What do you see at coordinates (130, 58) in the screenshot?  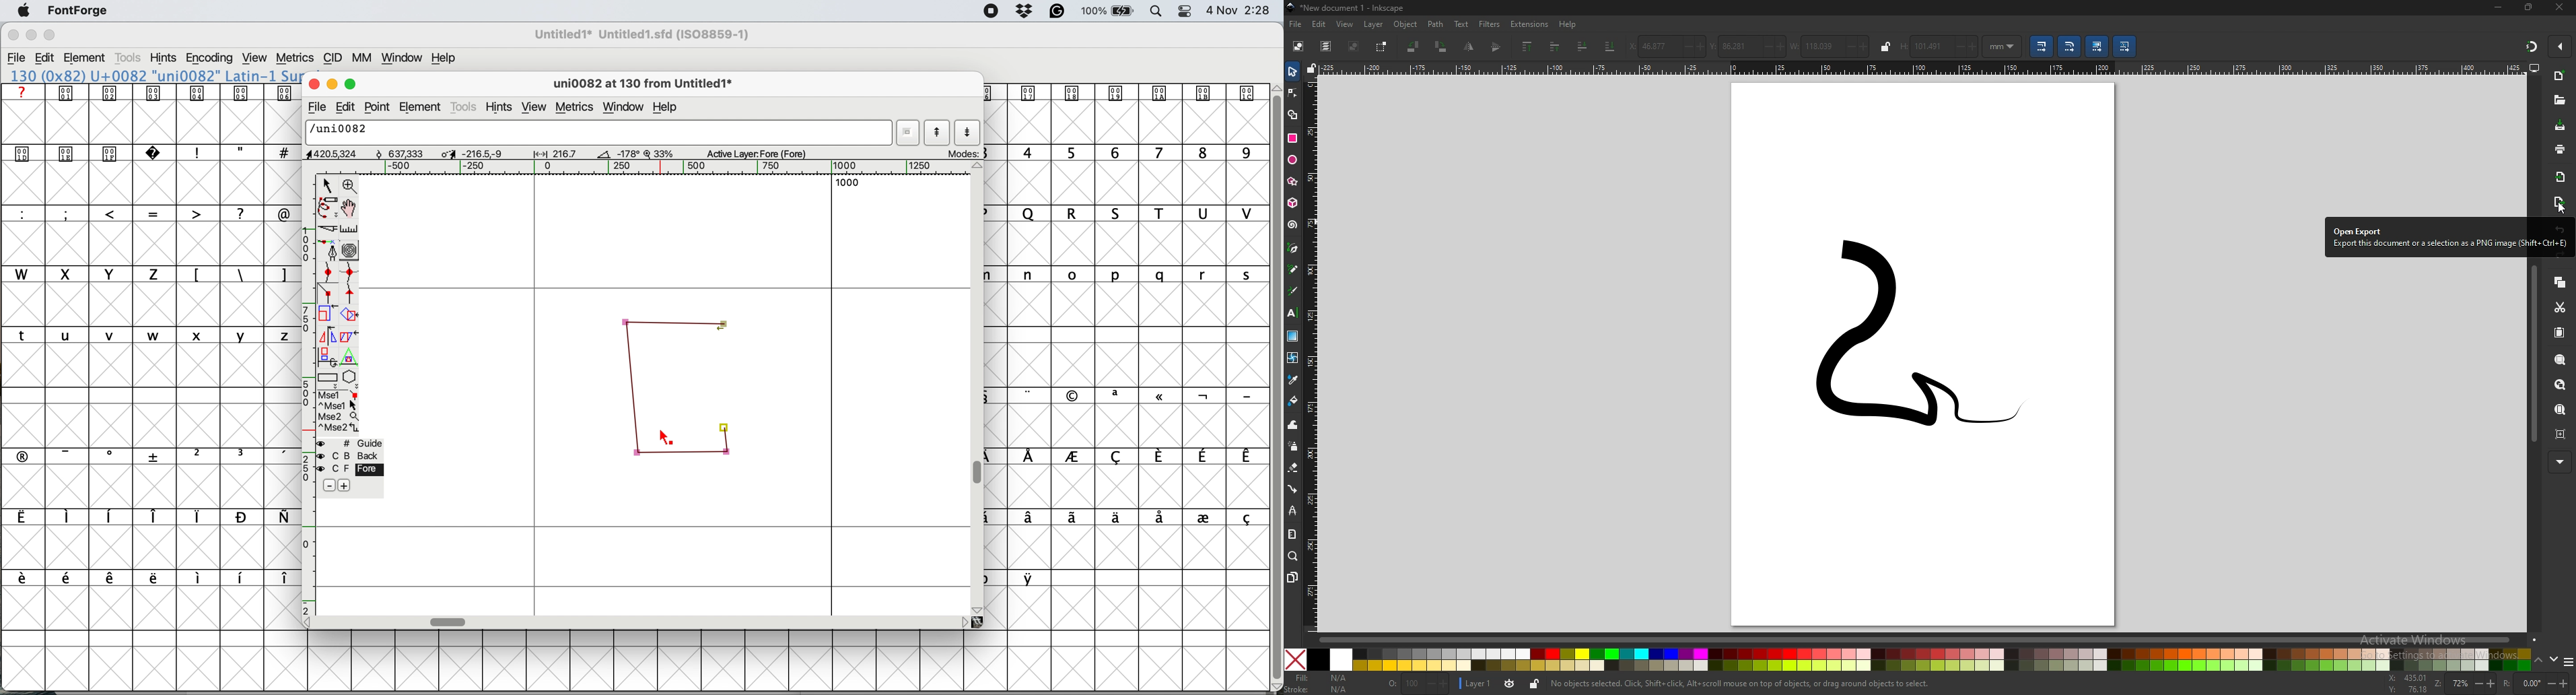 I see `tools` at bounding box center [130, 58].